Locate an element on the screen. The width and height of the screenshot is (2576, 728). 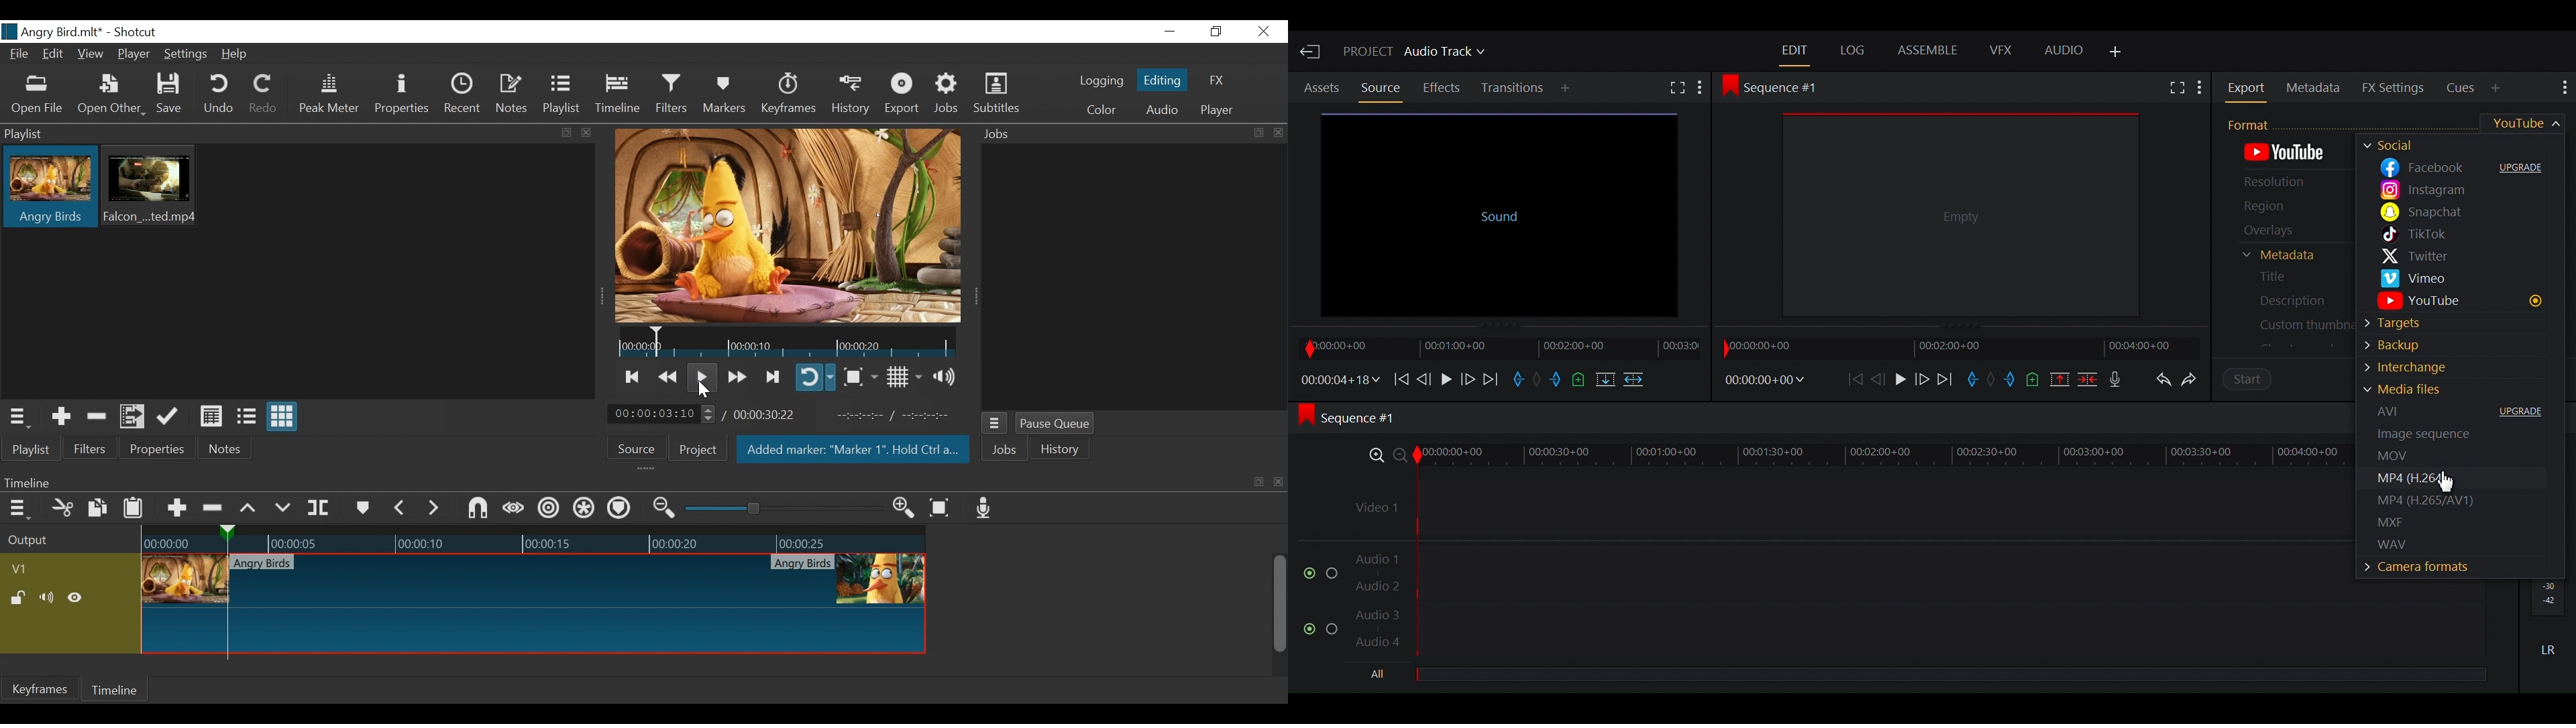
Mark out is located at coordinates (1557, 381).